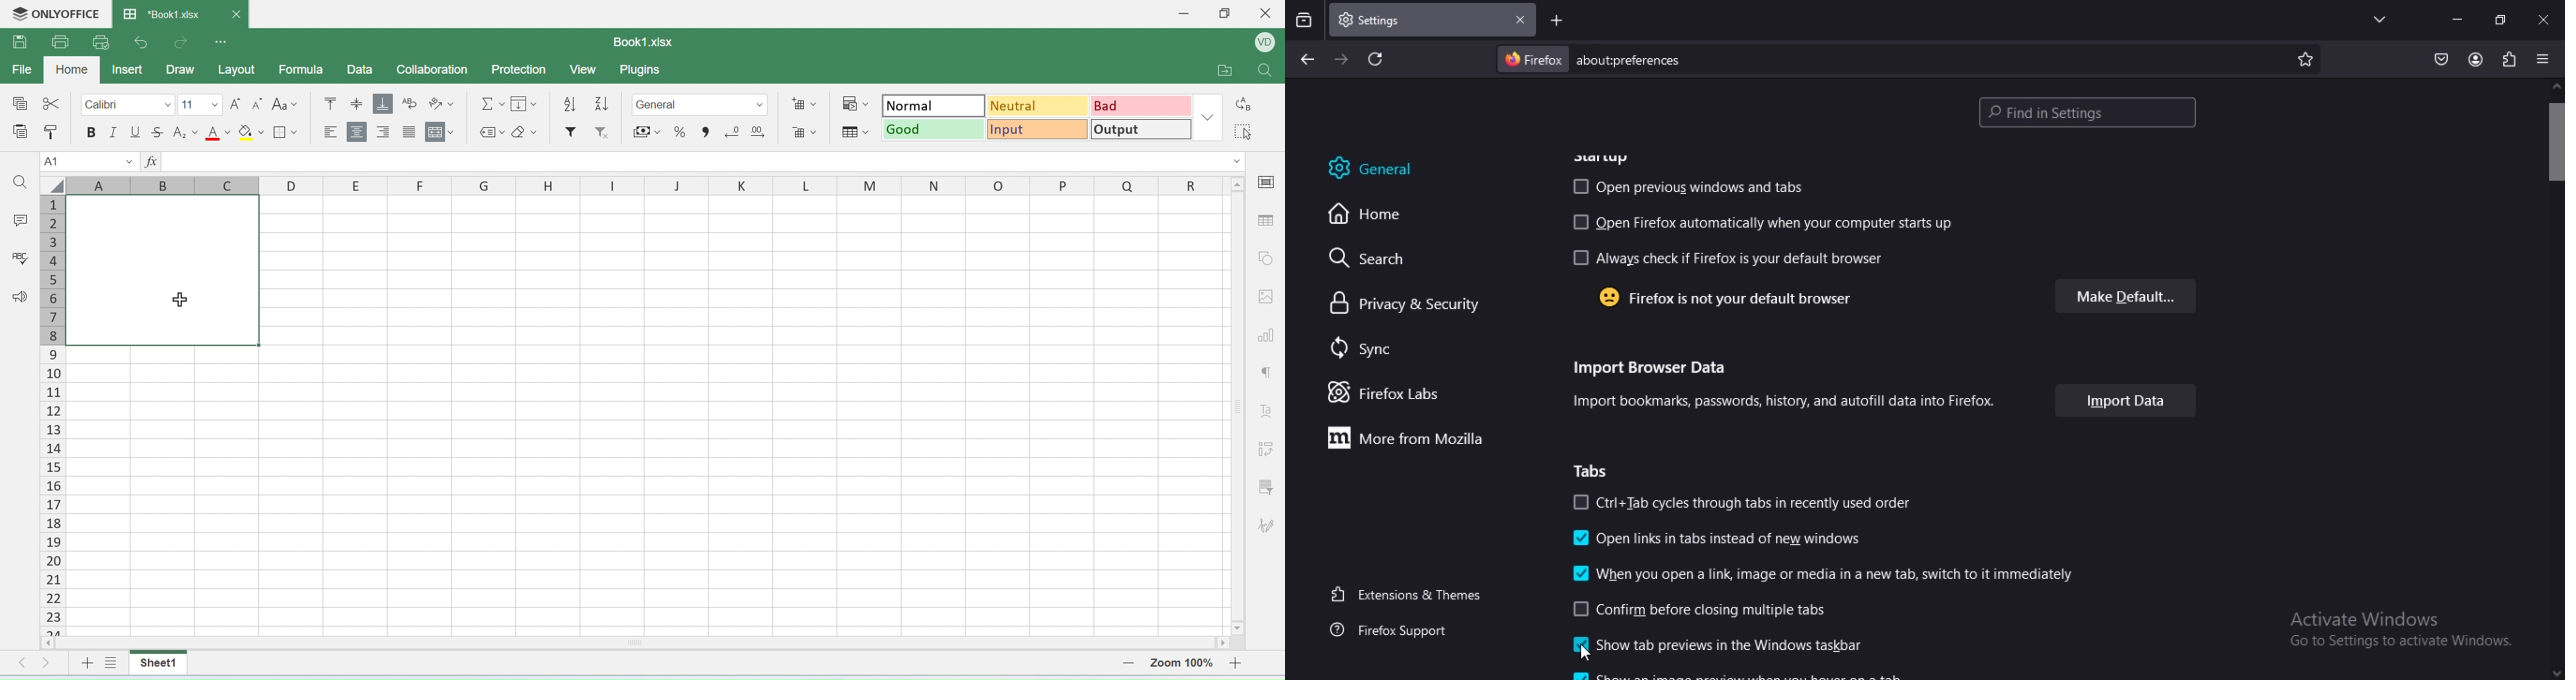 The width and height of the screenshot is (2576, 700). What do you see at coordinates (434, 70) in the screenshot?
I see `collaboration` at bounding box center [434, 70].